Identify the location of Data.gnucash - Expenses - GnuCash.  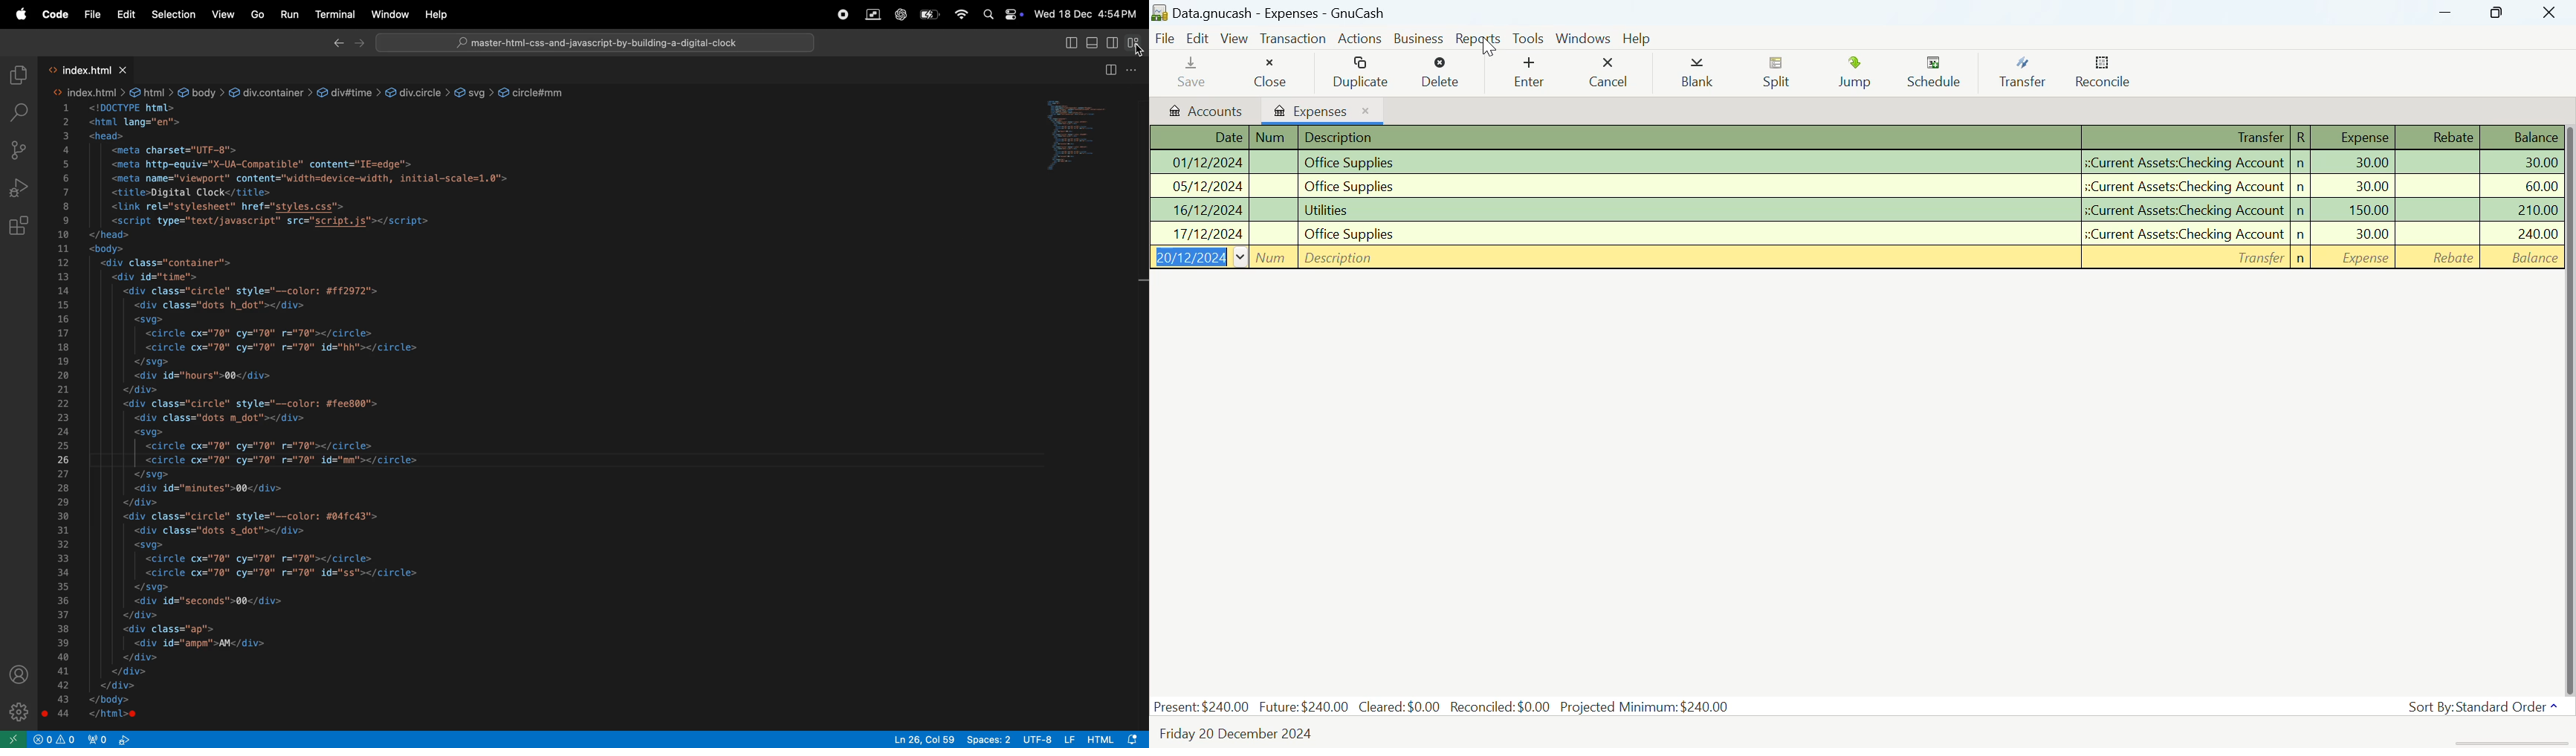
(1301, 13).